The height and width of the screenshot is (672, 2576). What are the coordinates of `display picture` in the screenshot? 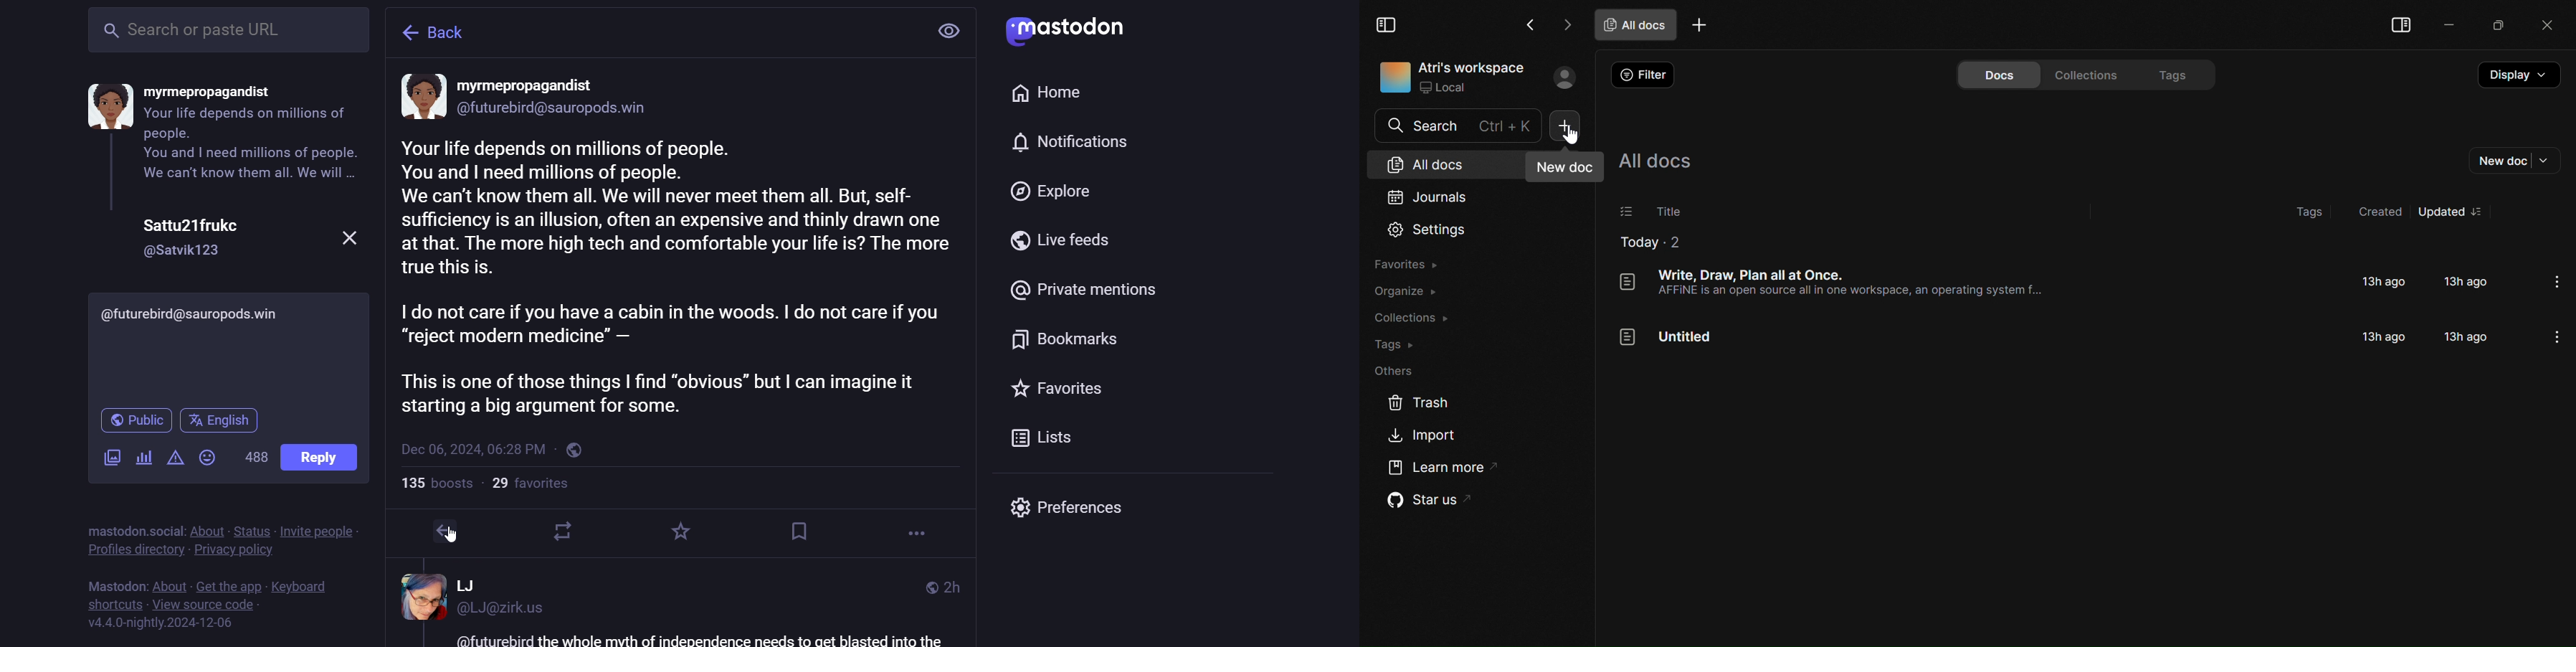 It's located at (108, 105).